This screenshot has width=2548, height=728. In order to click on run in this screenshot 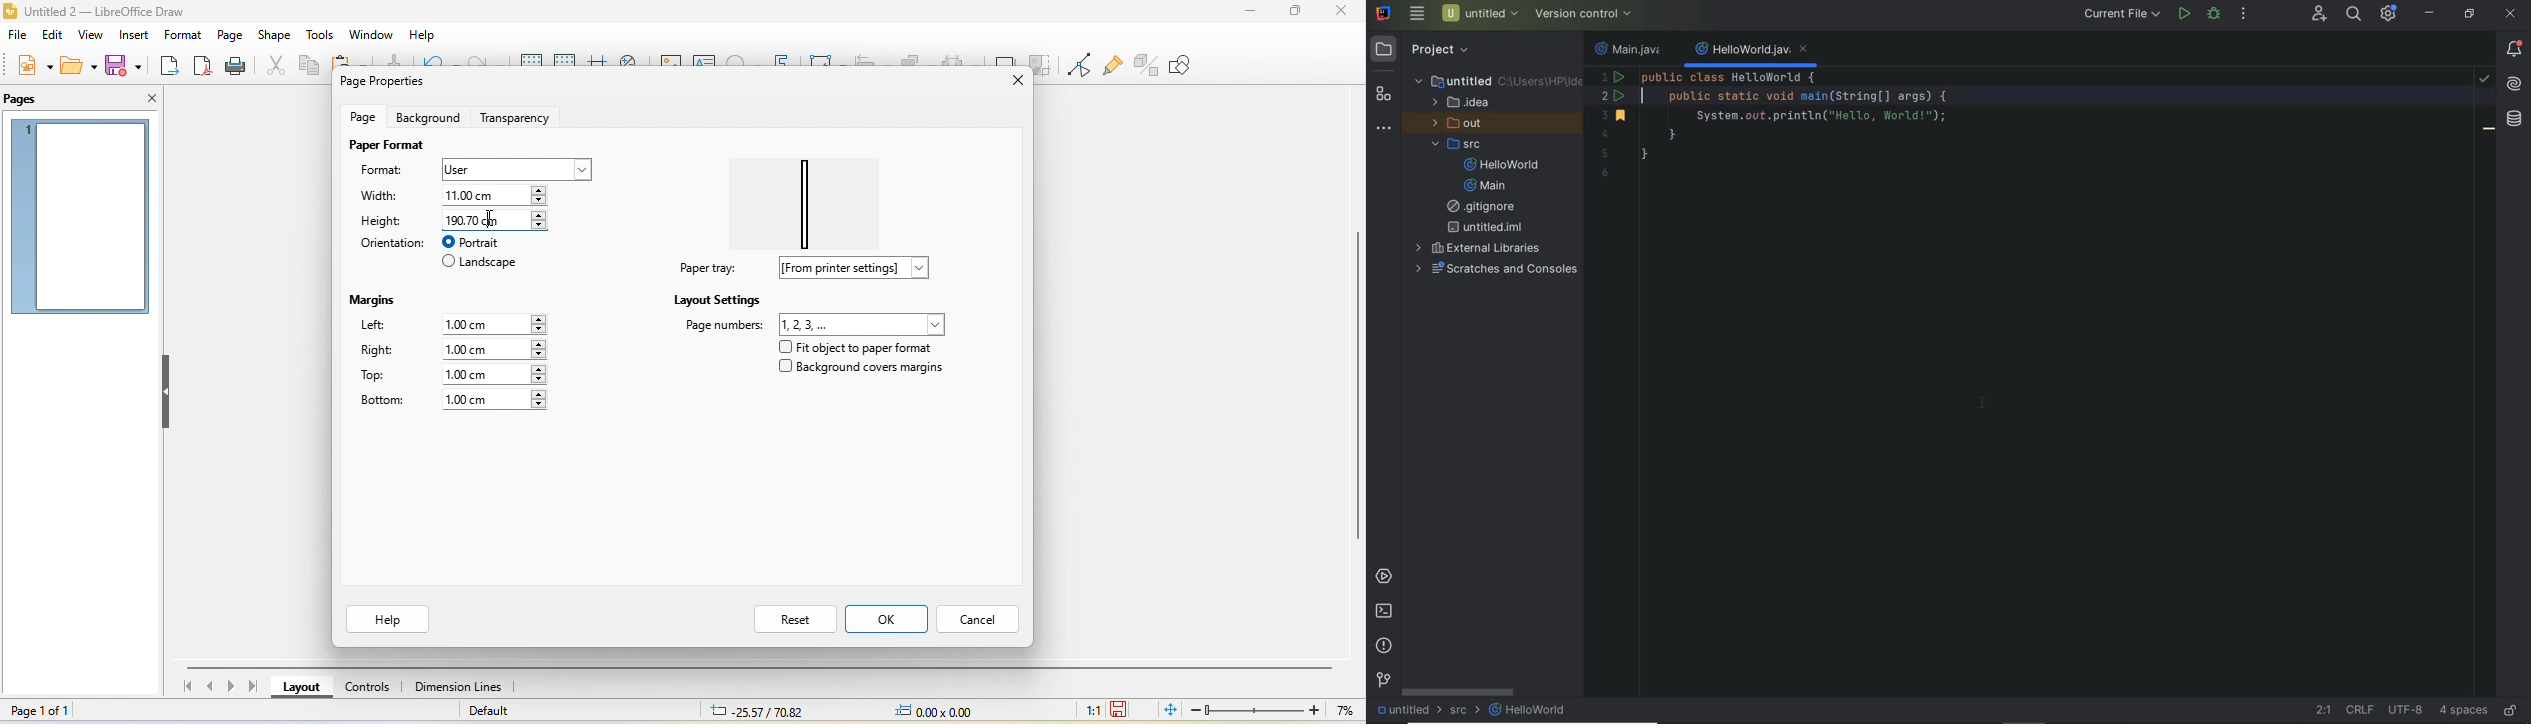, I will do `click(2184, 14)`.